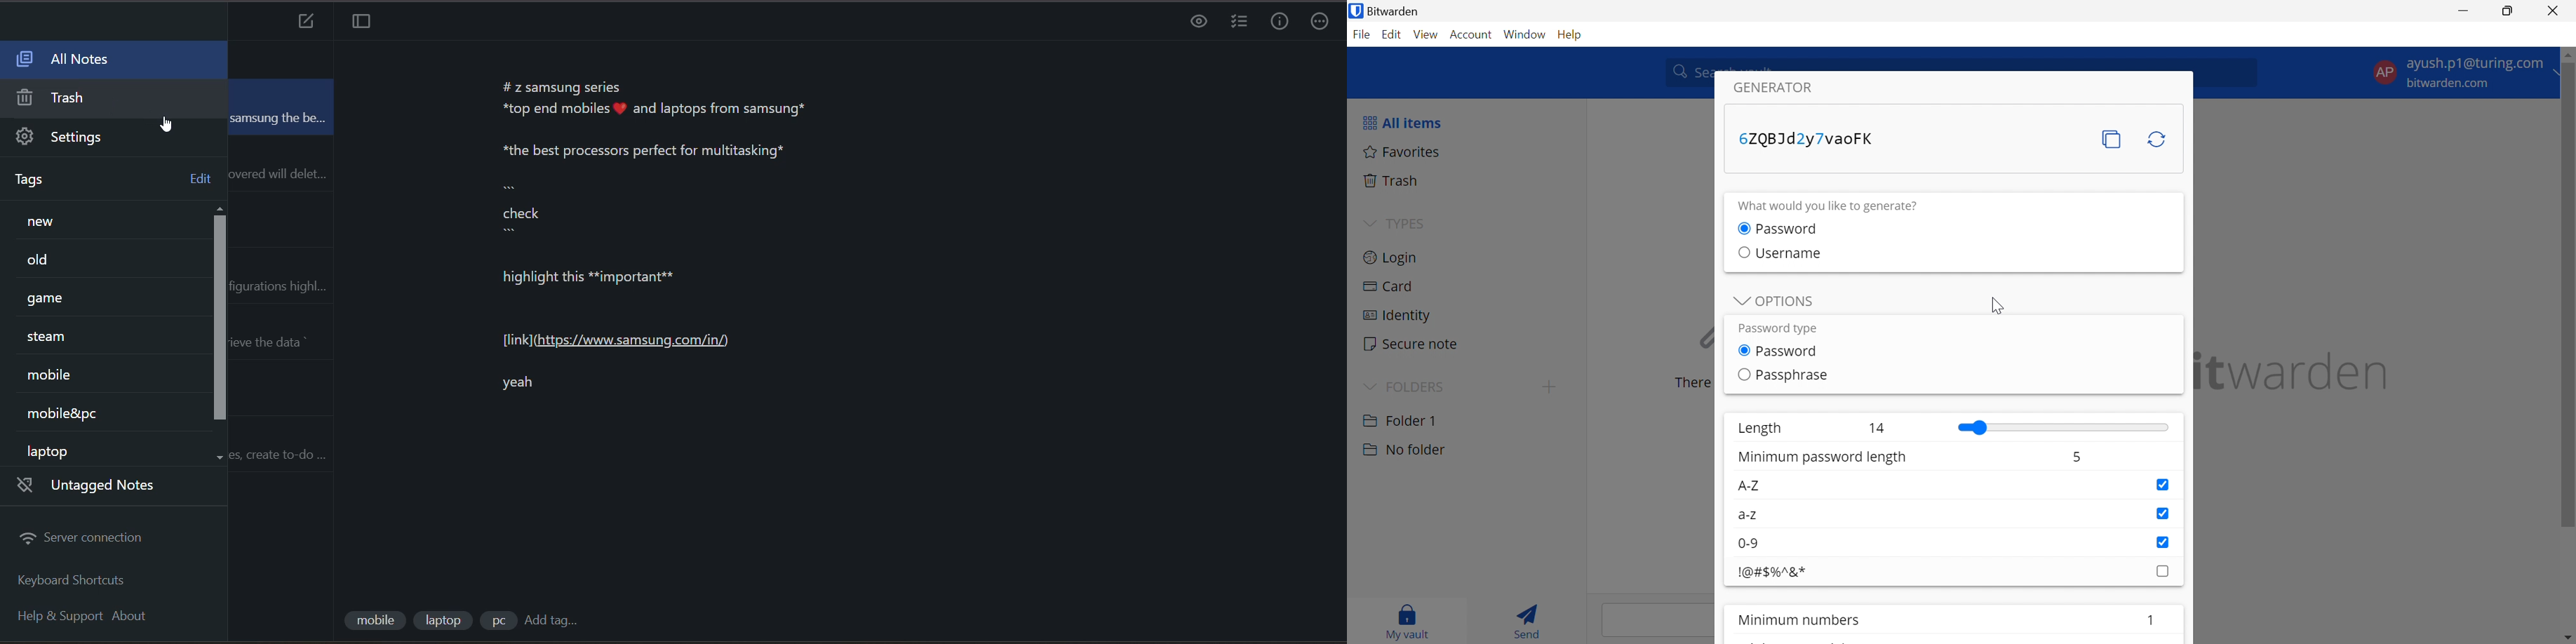 The width and height of the screenshot is (2576, 644). I want to click on Passphrase, so click(1793, 375).